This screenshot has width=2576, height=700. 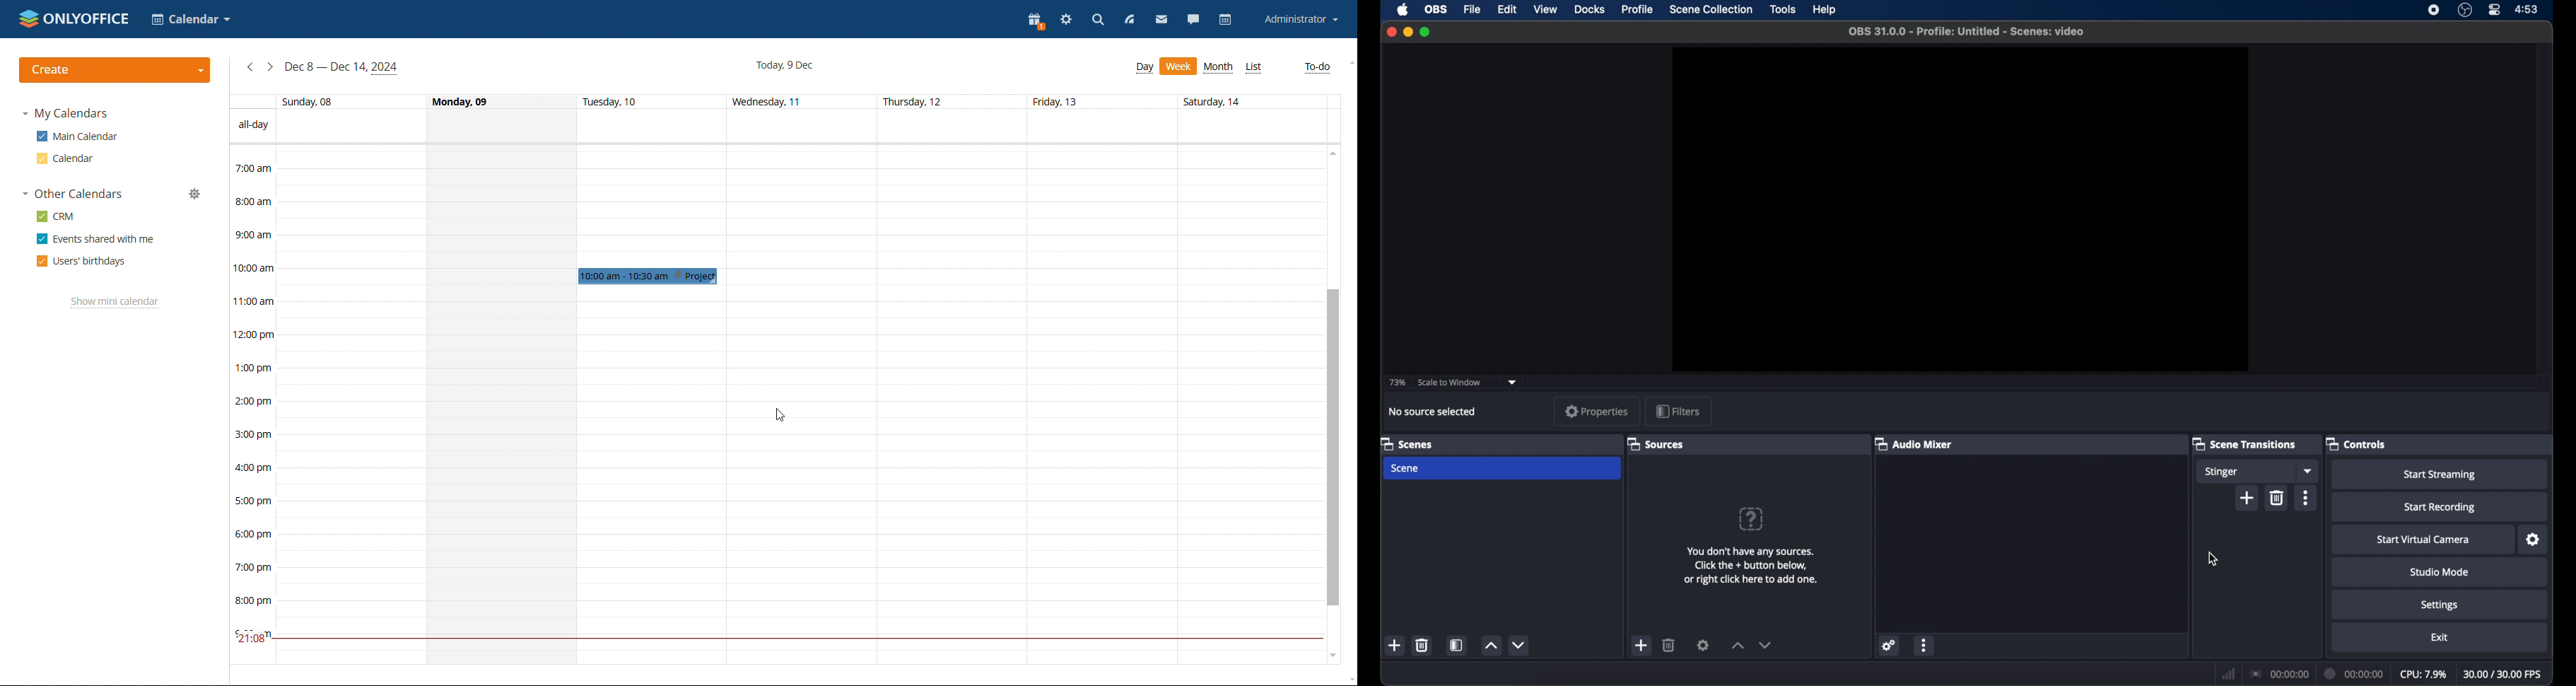 What do you see at coordinates (1736, 646) in the screenshot?
I see `increment` at bounding box center [1736, 646].